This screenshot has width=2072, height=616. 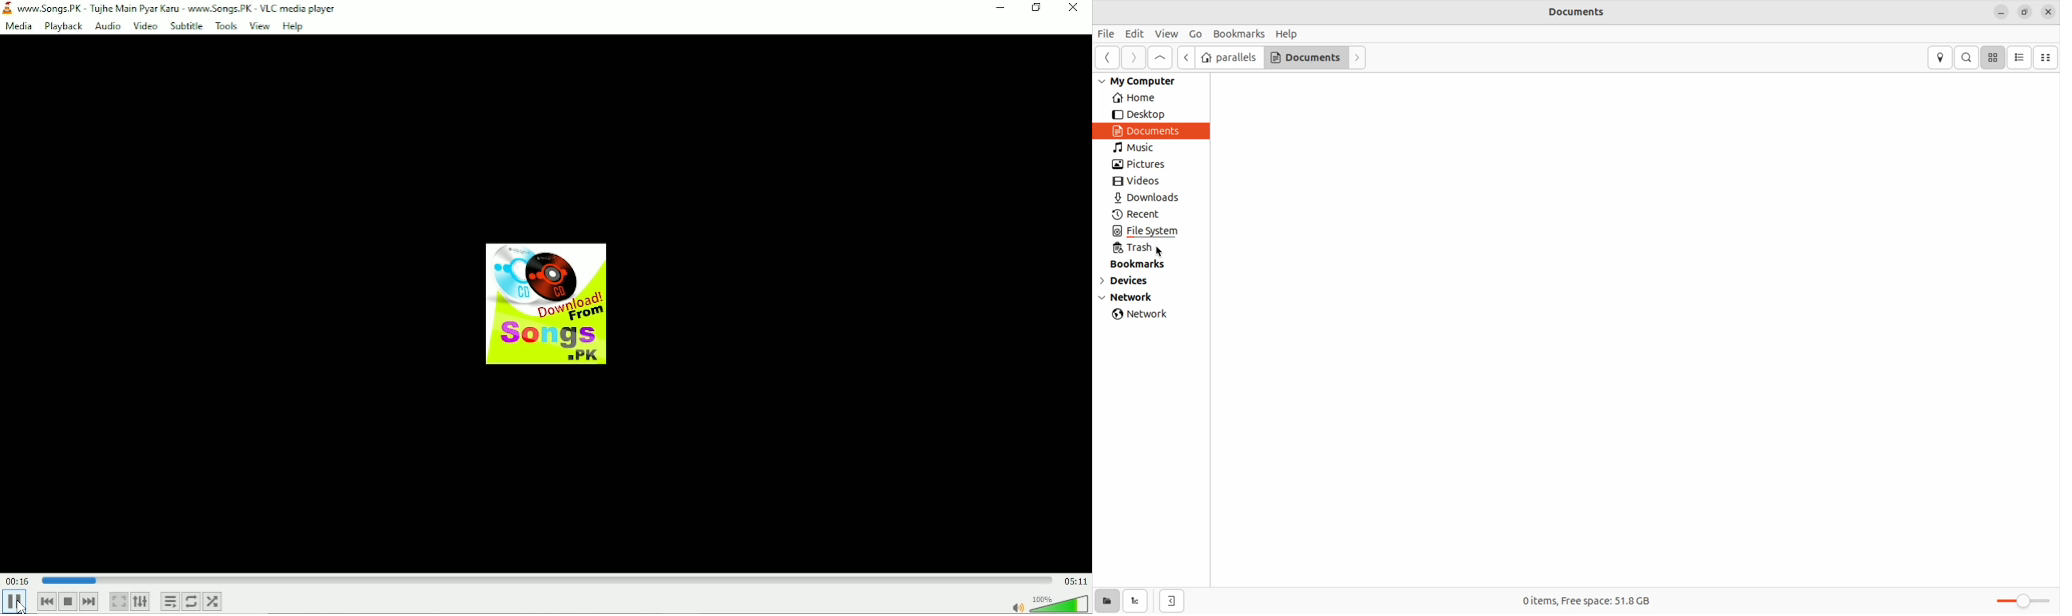 I want to click on Play duration, so click(x=546, y=582).